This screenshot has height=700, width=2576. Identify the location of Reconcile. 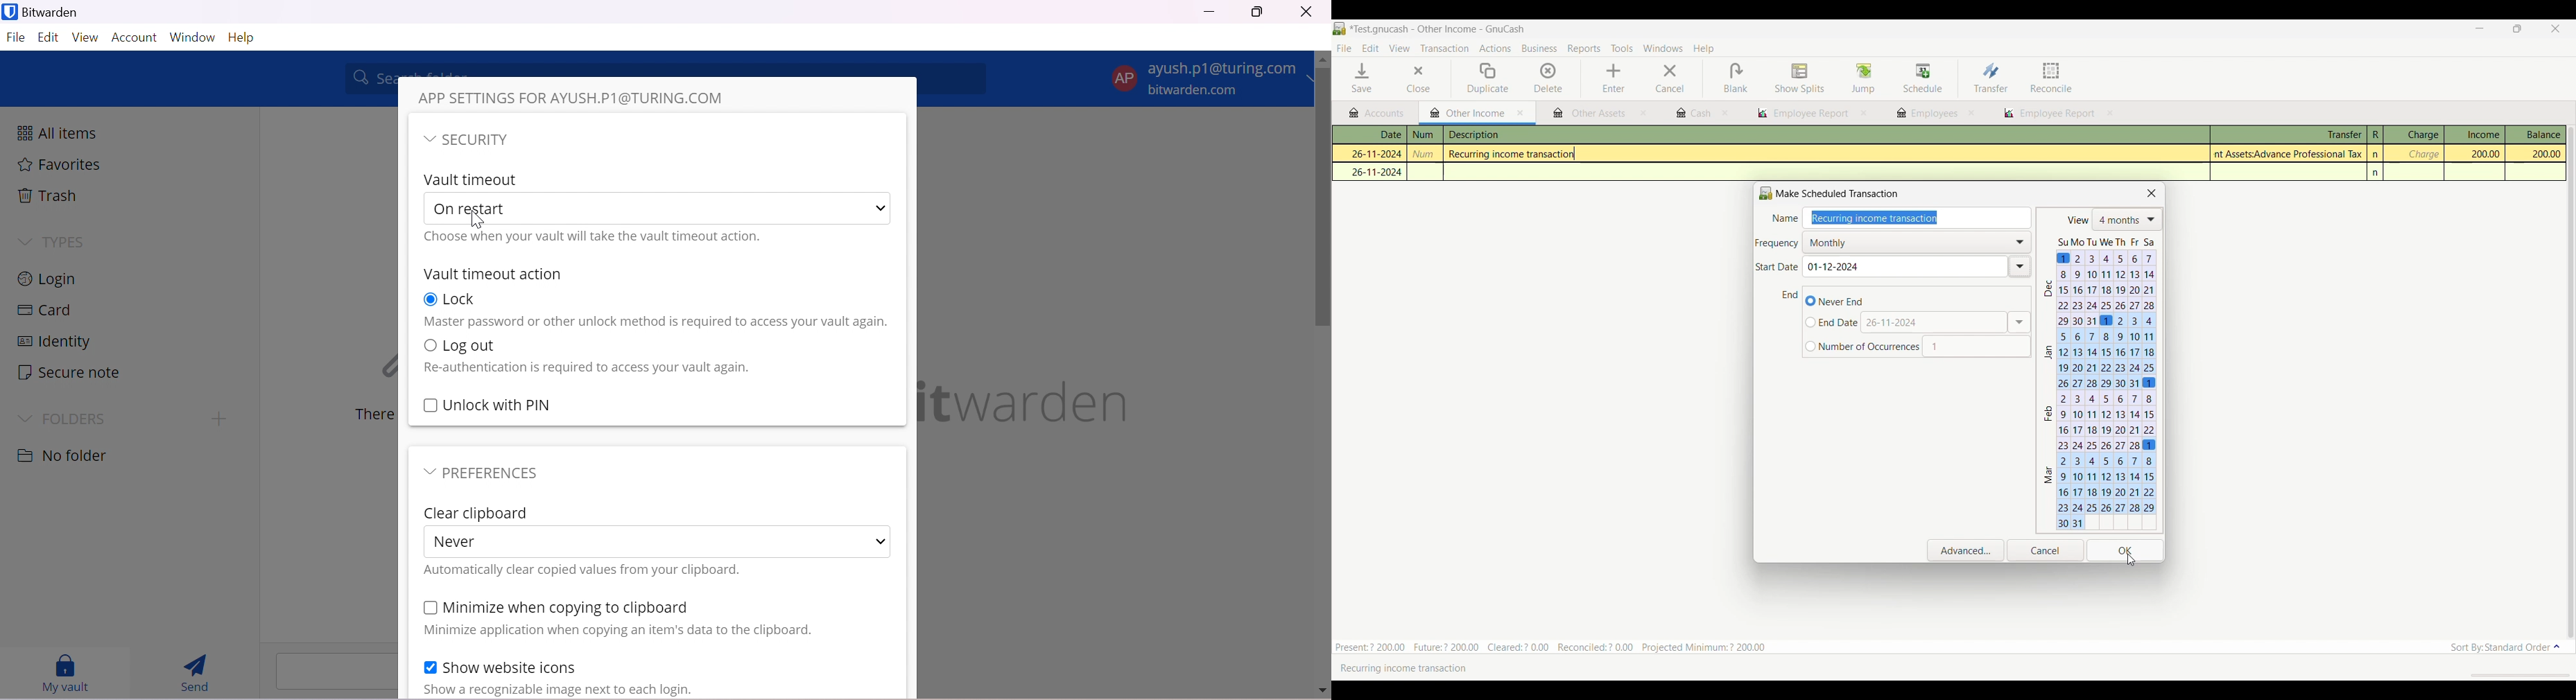
(2052, 77).